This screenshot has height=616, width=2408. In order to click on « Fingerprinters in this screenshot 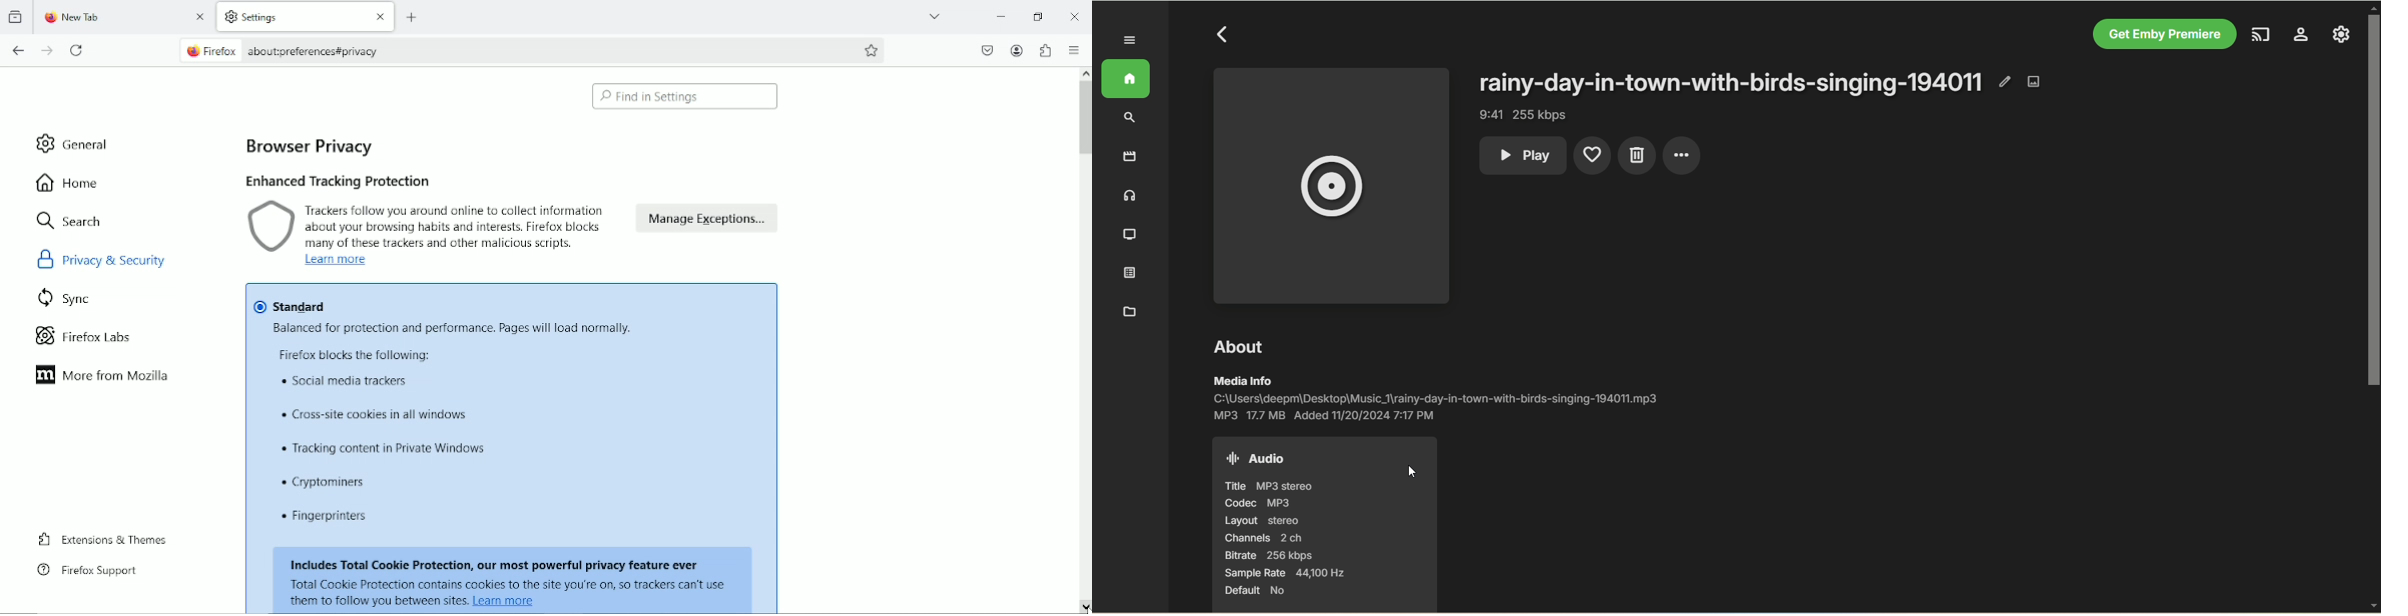, I will do `click(329, 517)`.